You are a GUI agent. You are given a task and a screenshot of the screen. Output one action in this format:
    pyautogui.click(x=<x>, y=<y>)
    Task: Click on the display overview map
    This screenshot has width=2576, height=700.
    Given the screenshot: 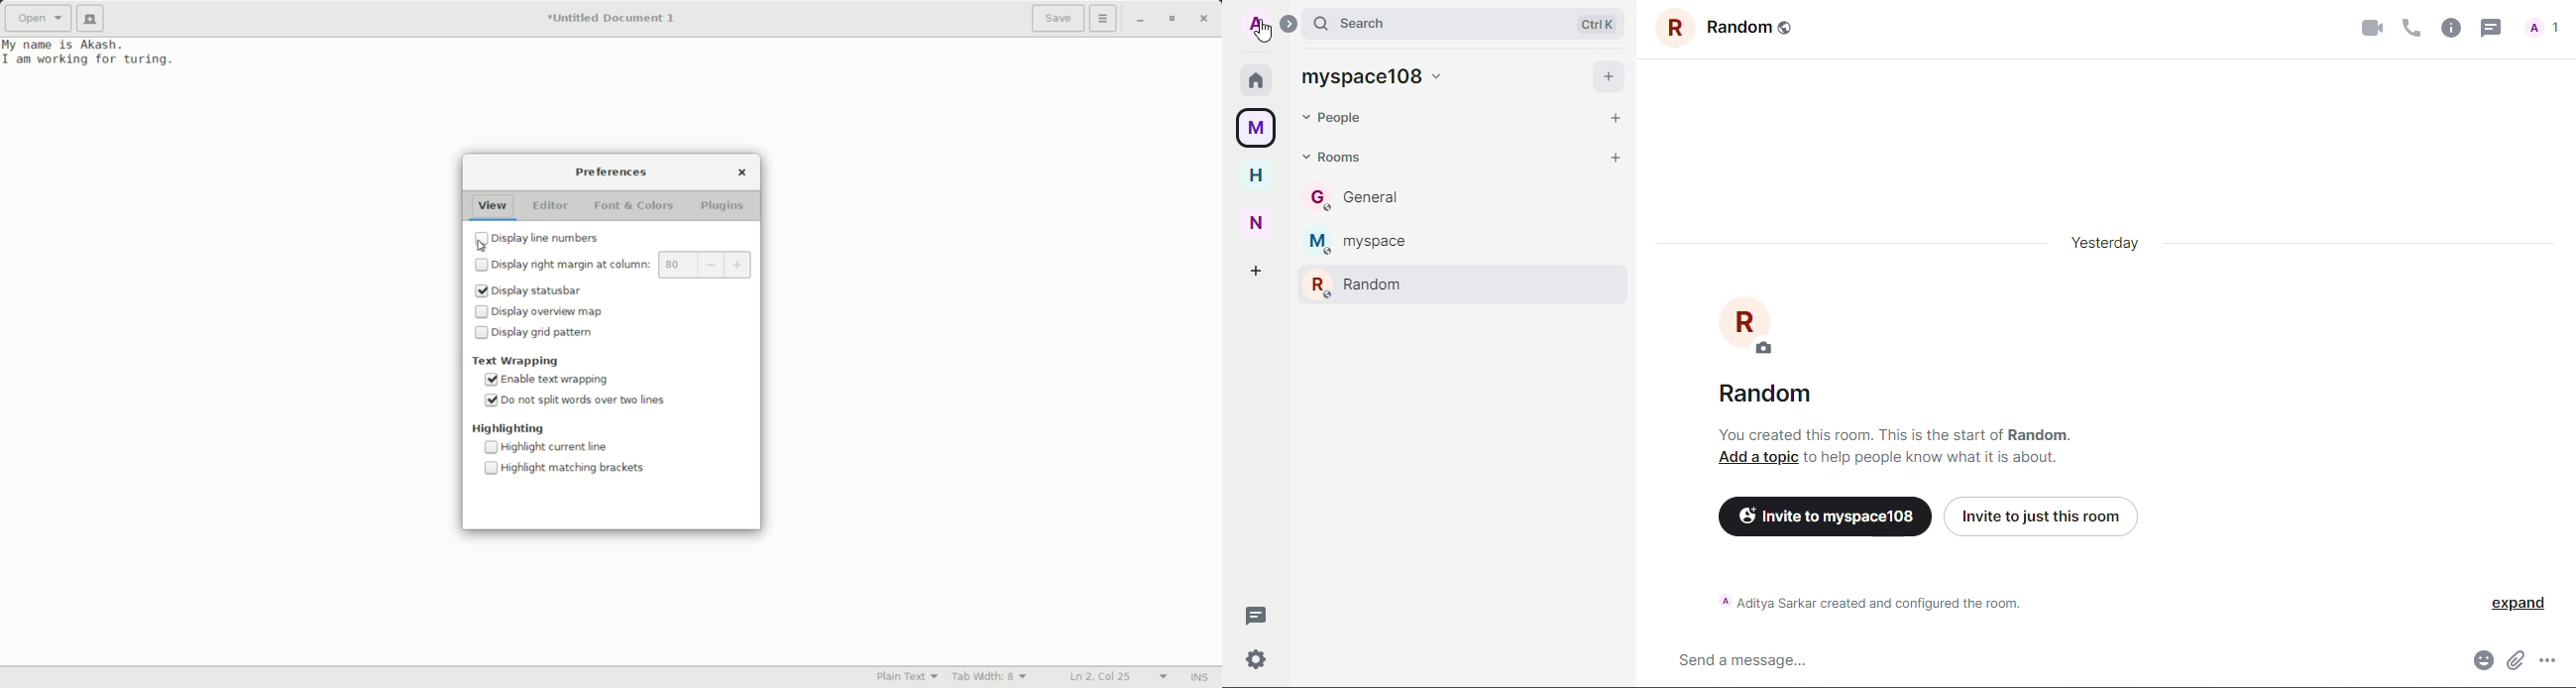 What is the action you would take?
    pyautogui.click(x=552, y=312)
    